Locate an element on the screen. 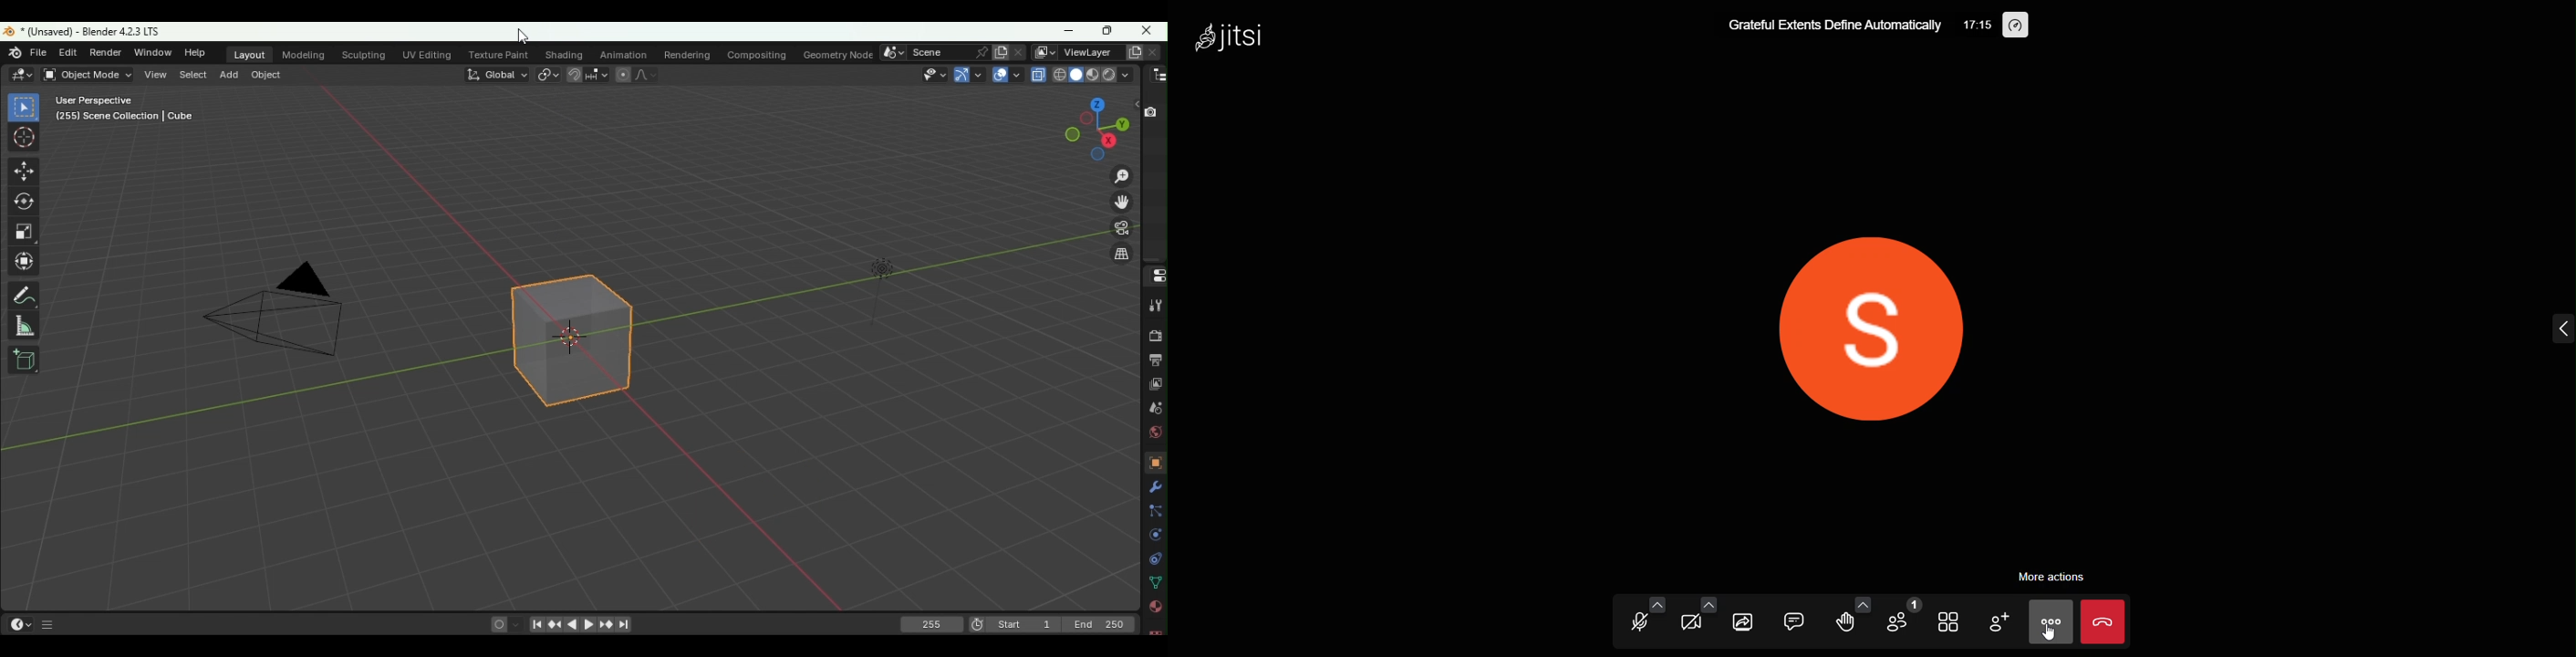 This screenshot has height=672, width=2576. Final frame of the playback/rendering range is located at coordinates (1097, 625).